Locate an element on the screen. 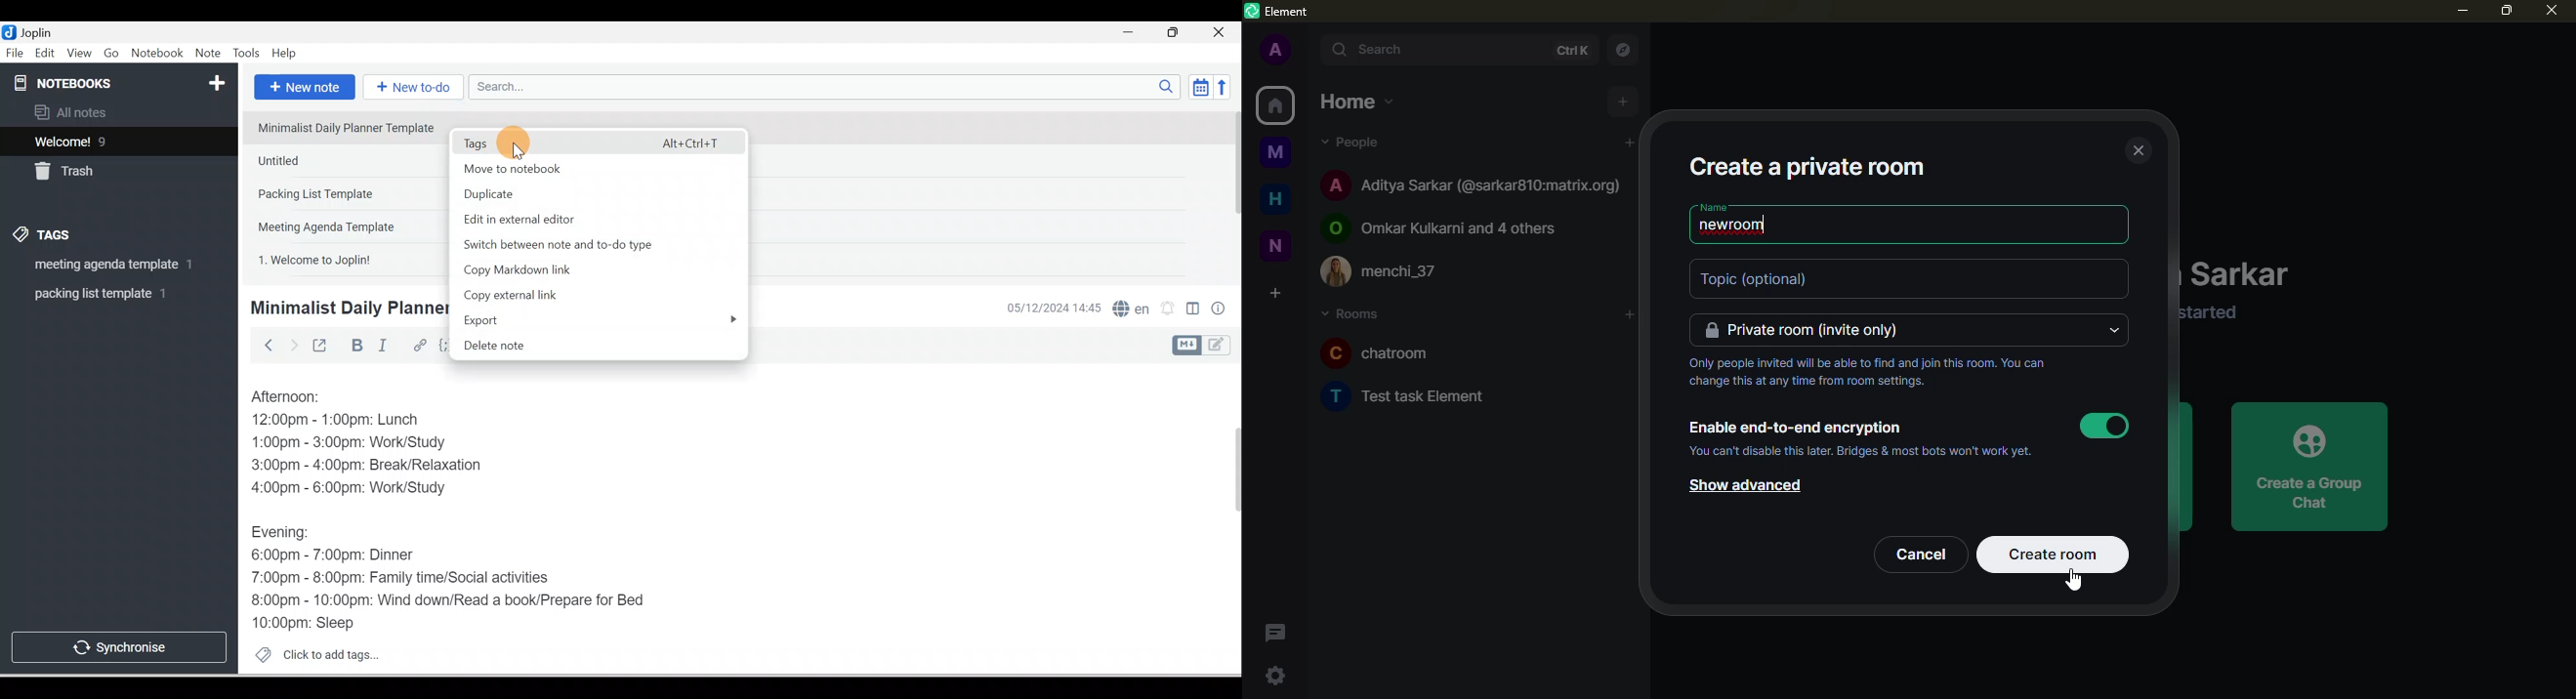 The width and height of the screenshot is (2576, 700). new is located at coordinates (1276, 245).